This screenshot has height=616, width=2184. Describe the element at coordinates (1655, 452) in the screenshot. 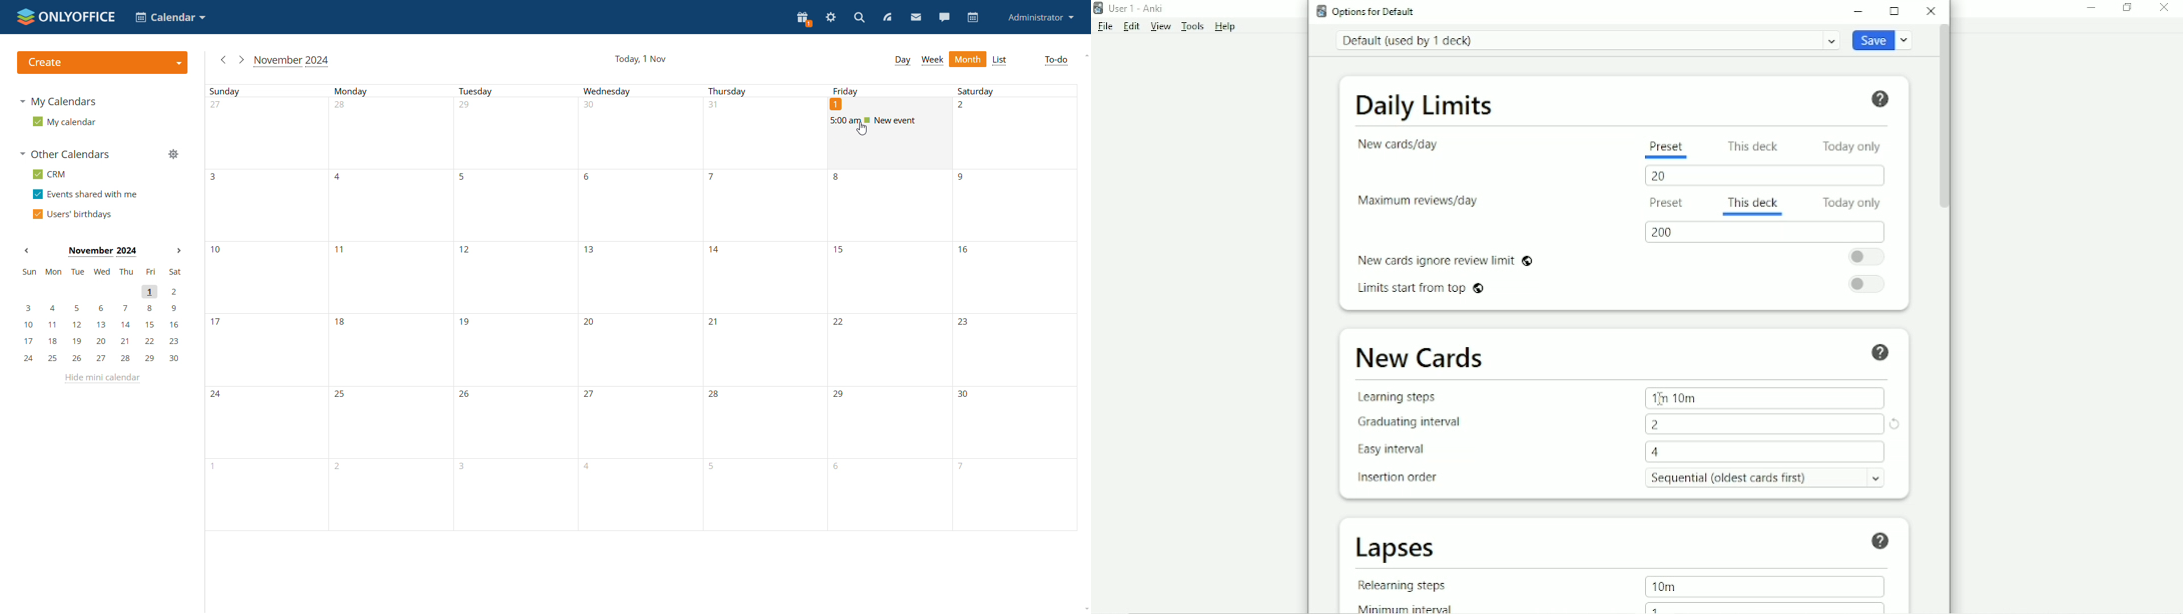

I see `4` at that location.